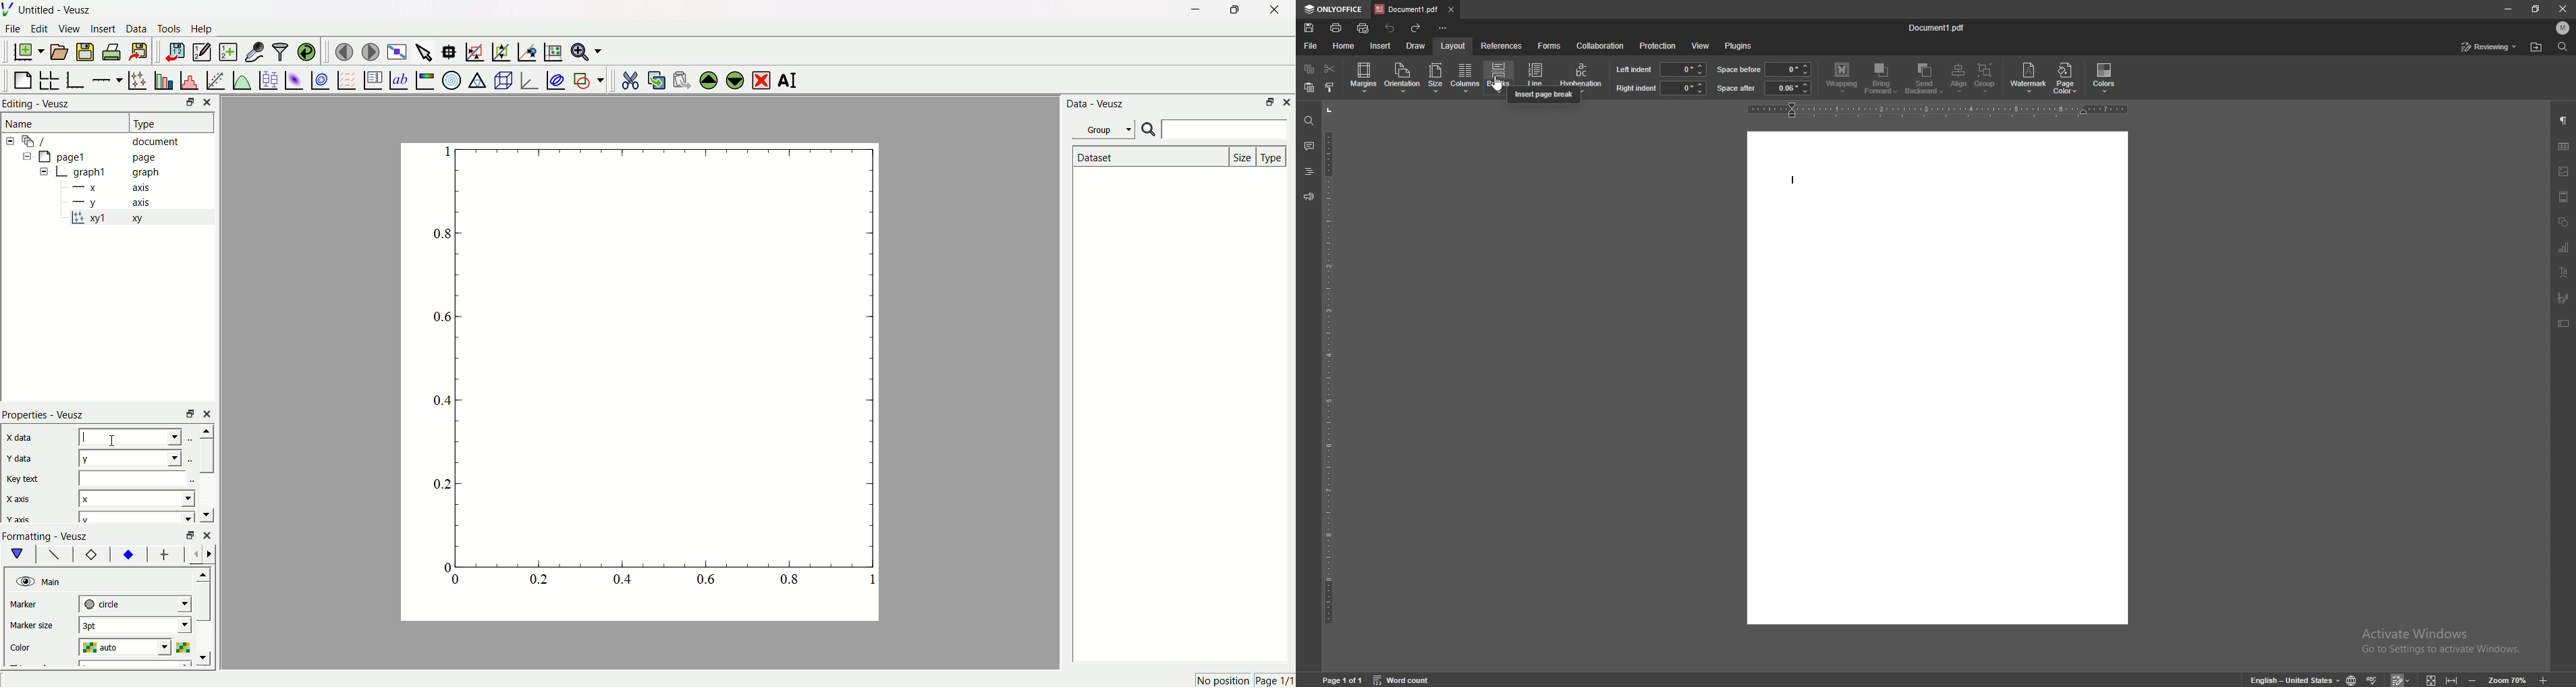 The image size is (2576, 700). Describe the element at coordinates (1332, 9) in the screenshot. I see `onlyoffice` at that location.